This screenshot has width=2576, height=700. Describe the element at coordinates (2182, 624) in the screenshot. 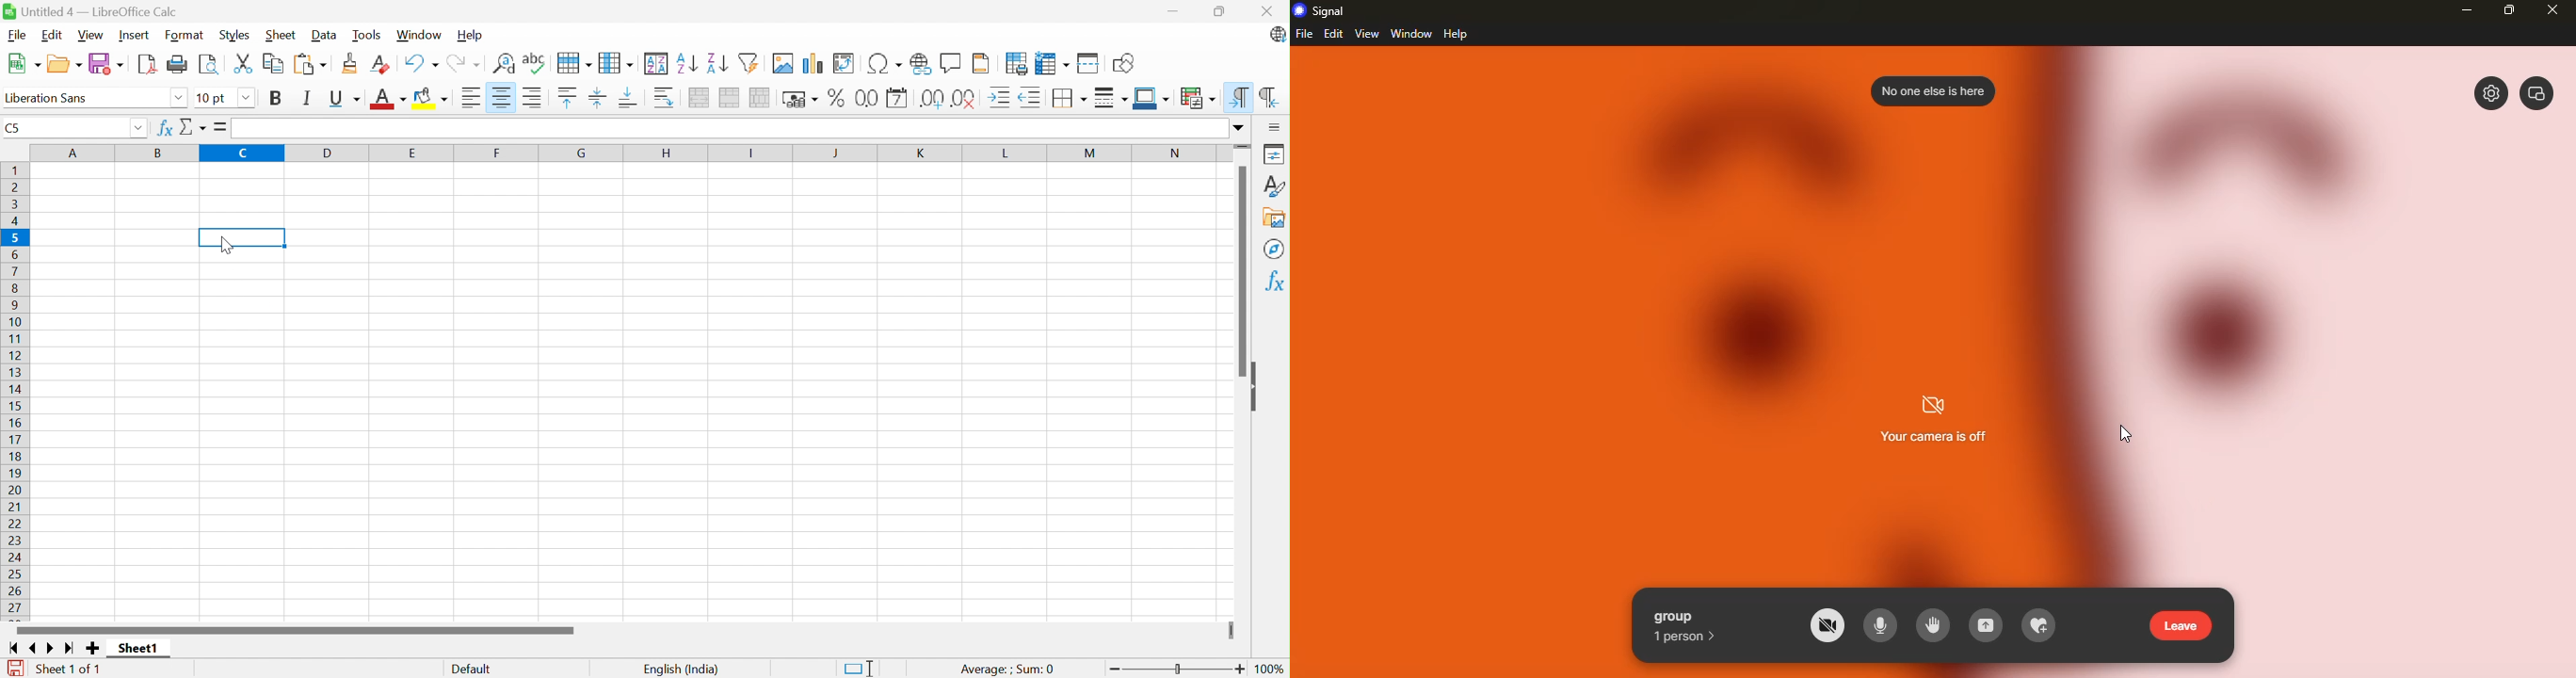

I see `leave` at that location.